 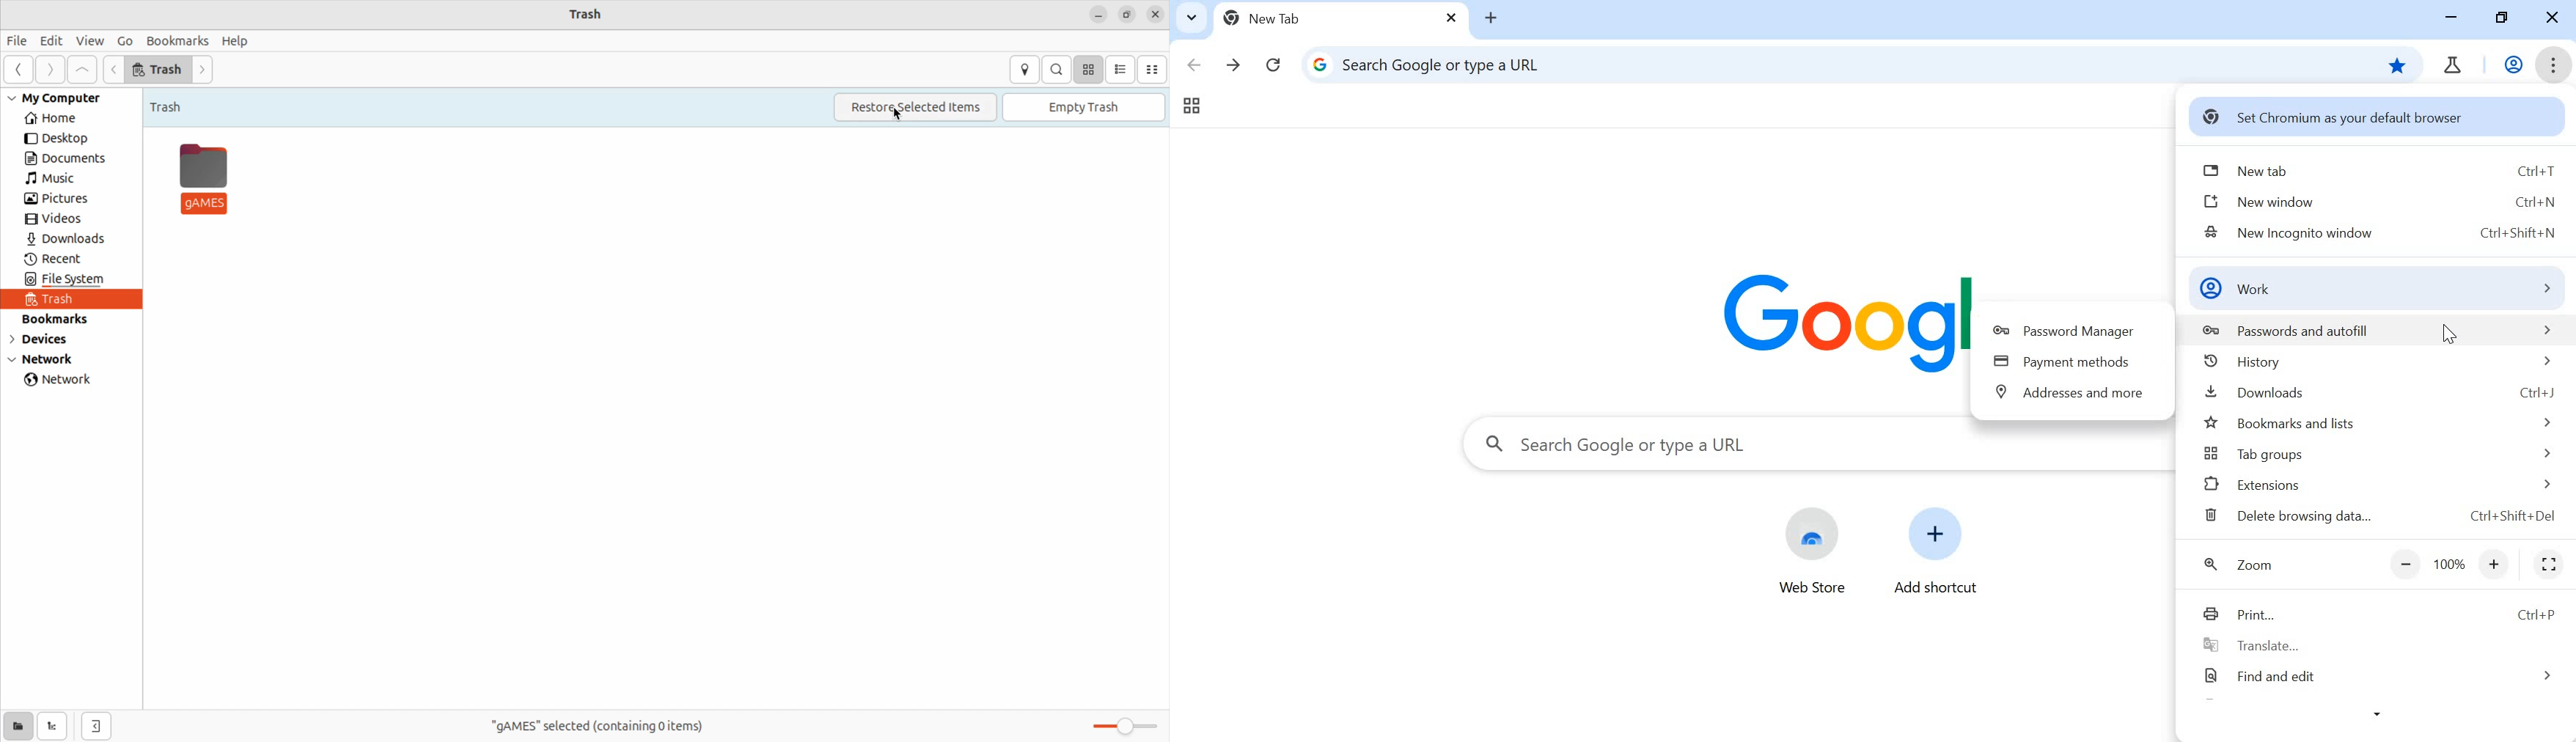 I want to click on recent, so click(x=60, y=260).